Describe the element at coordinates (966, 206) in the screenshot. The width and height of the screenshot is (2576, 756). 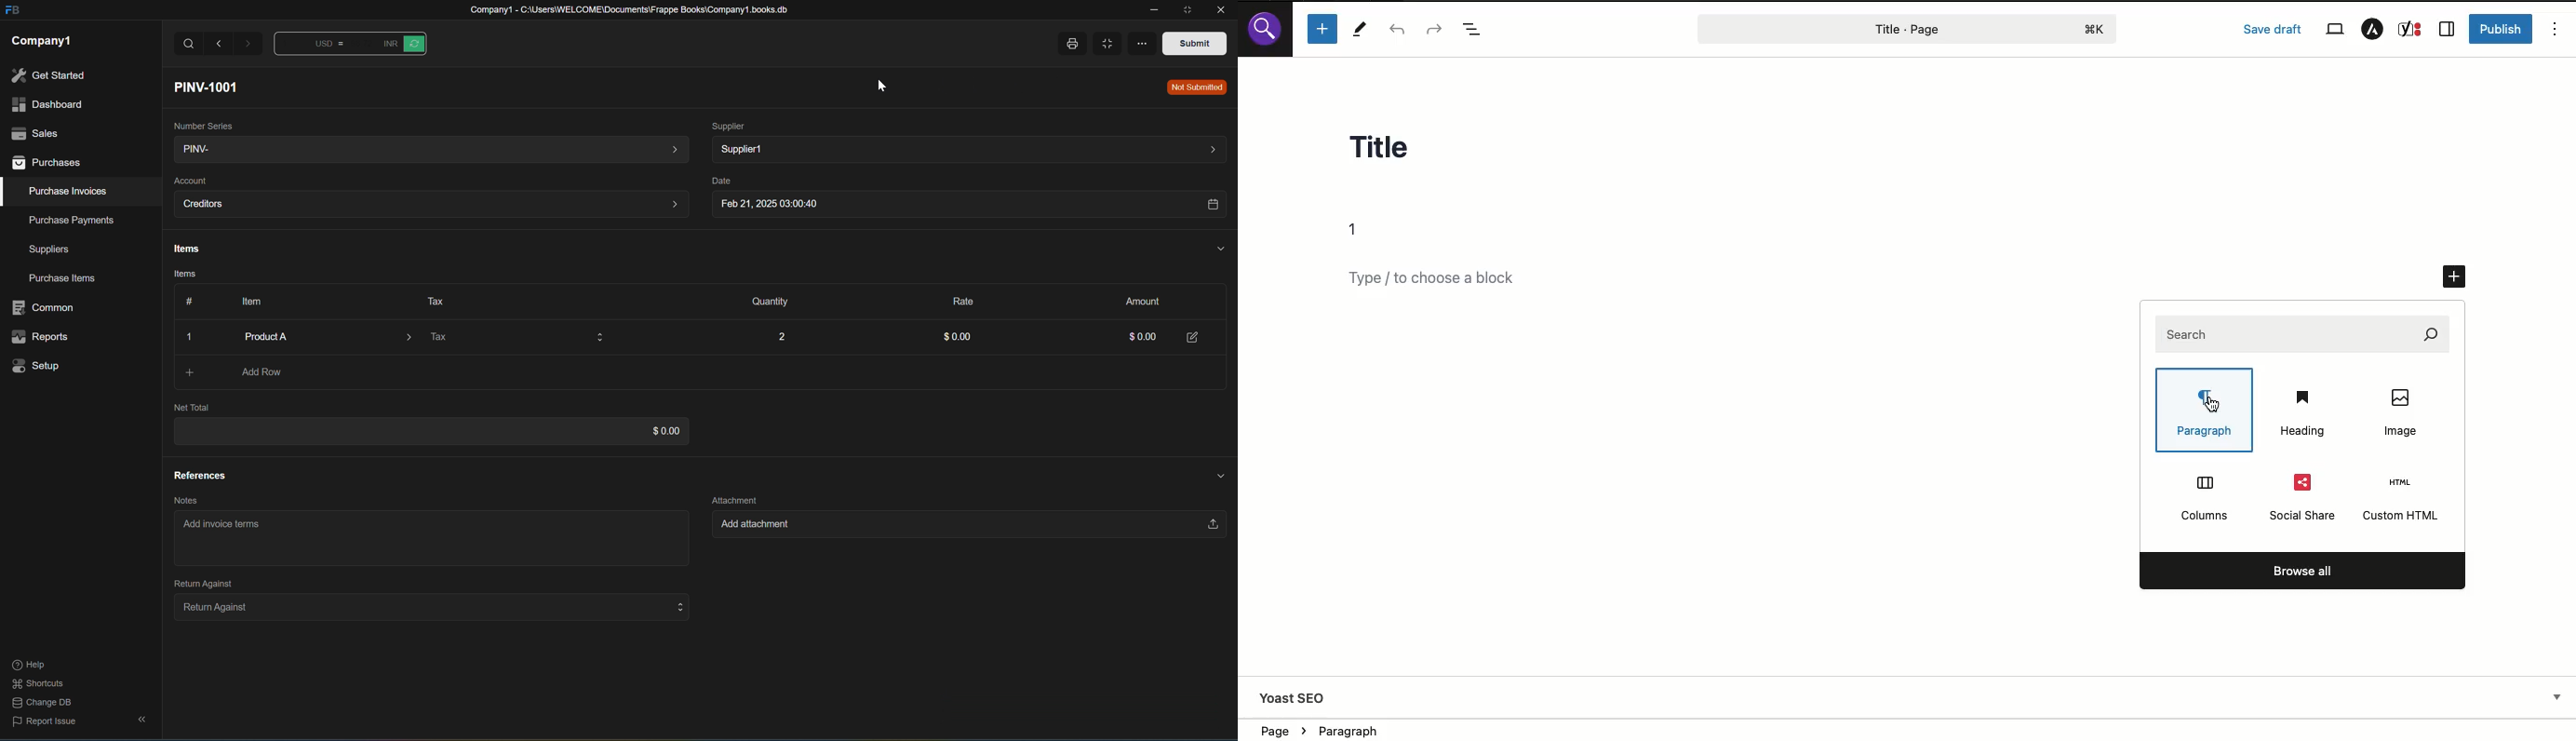
I see `Feb 21, 2025 03:00:40` at that location.